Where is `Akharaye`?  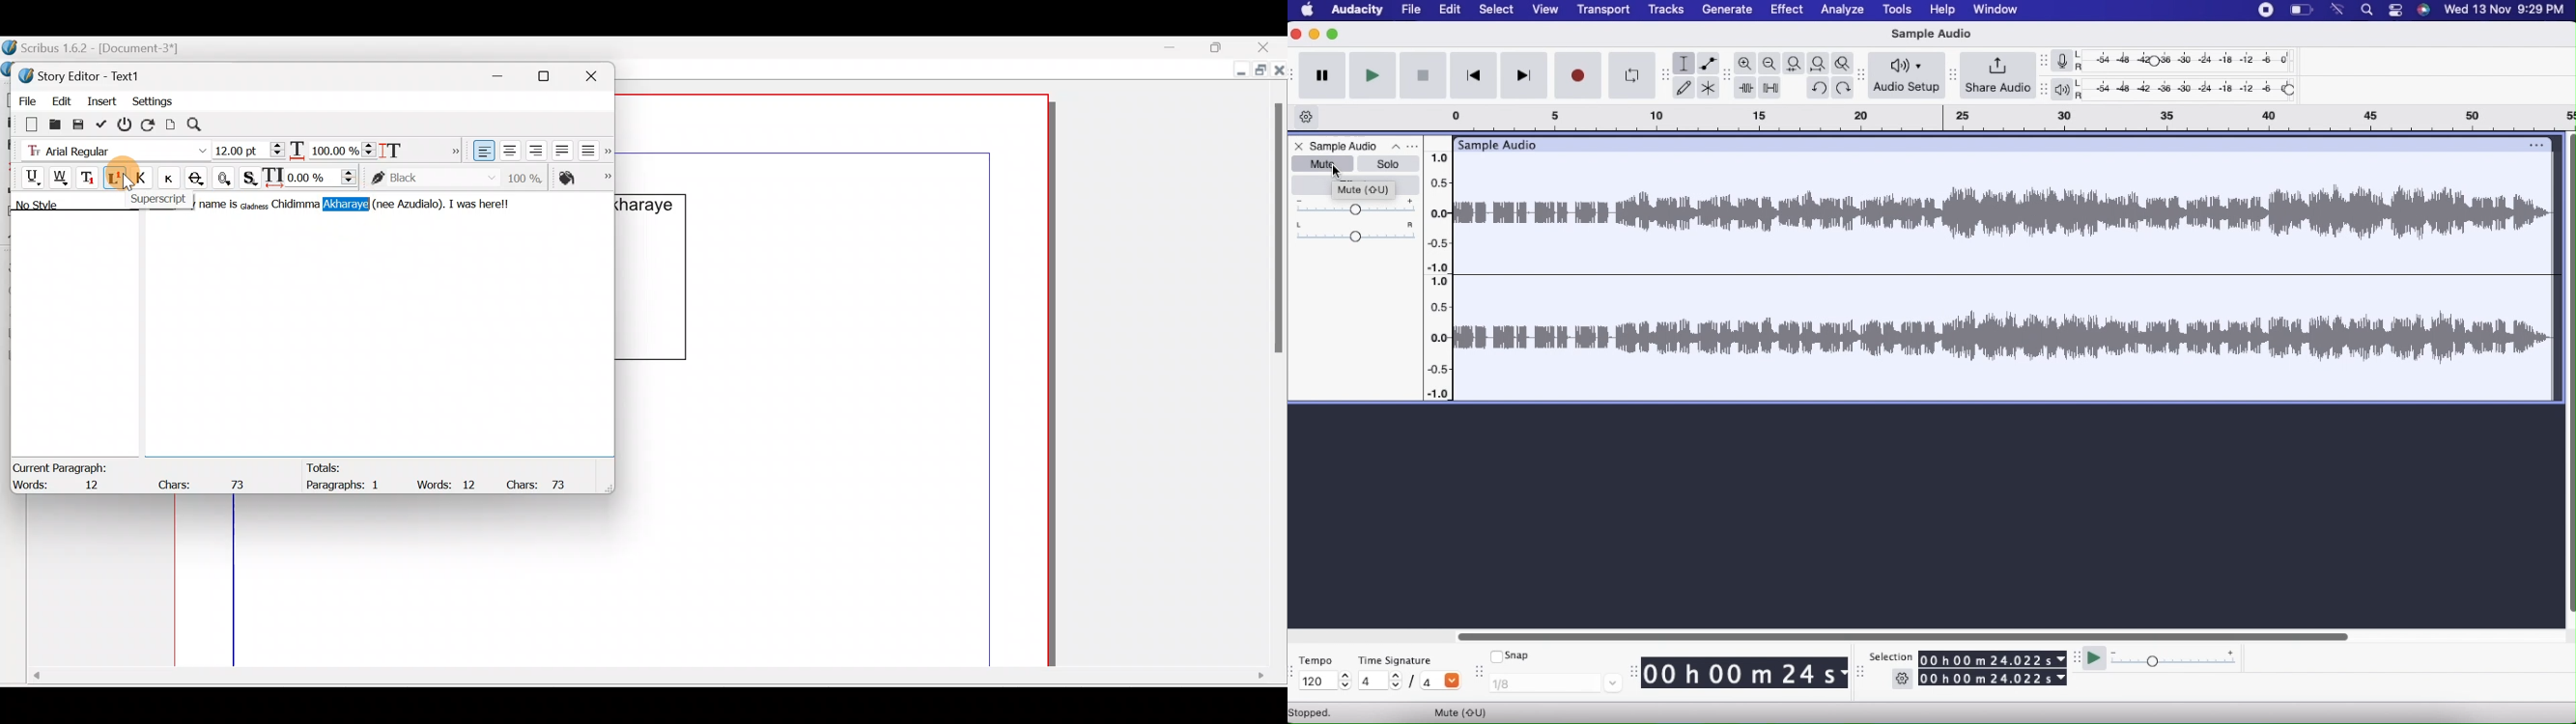
Akharaye is located at coordinates (346, 204).